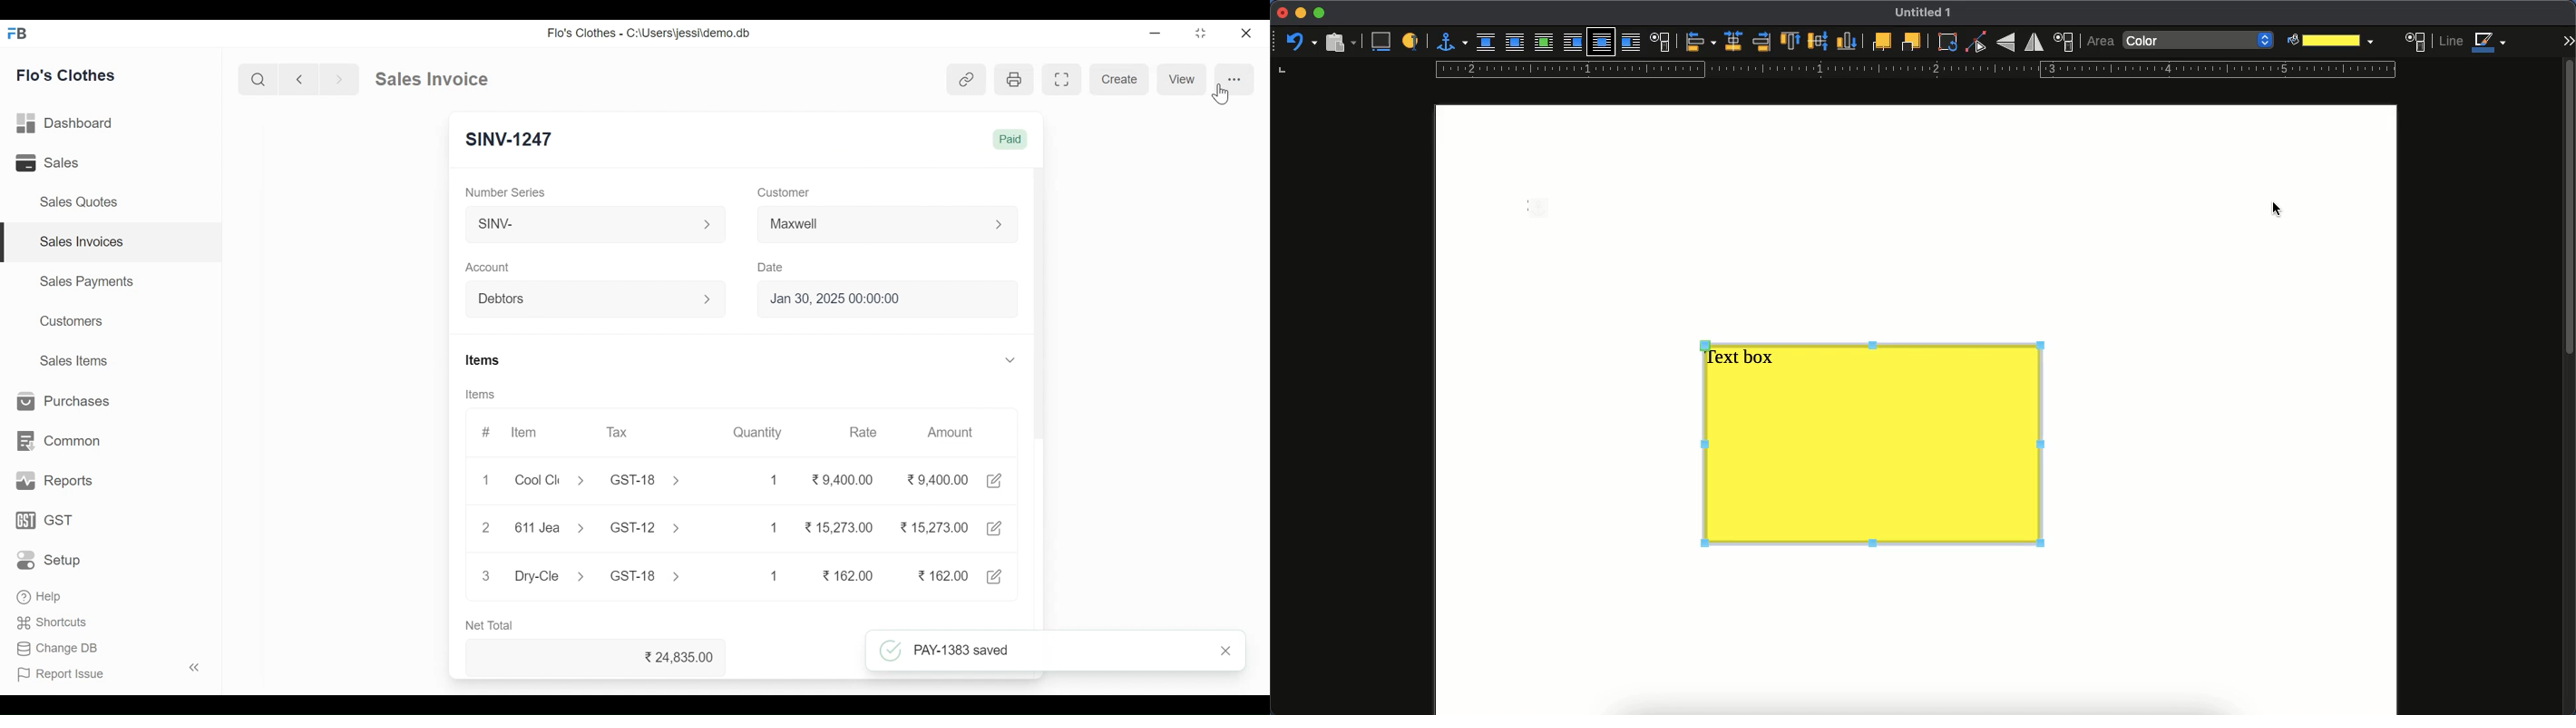 Image resolution: width=2576 pixels, height=728 pixels. Describe the element at coordinates (1220, 95) in the screenshot. I see `Cursor` at that location.